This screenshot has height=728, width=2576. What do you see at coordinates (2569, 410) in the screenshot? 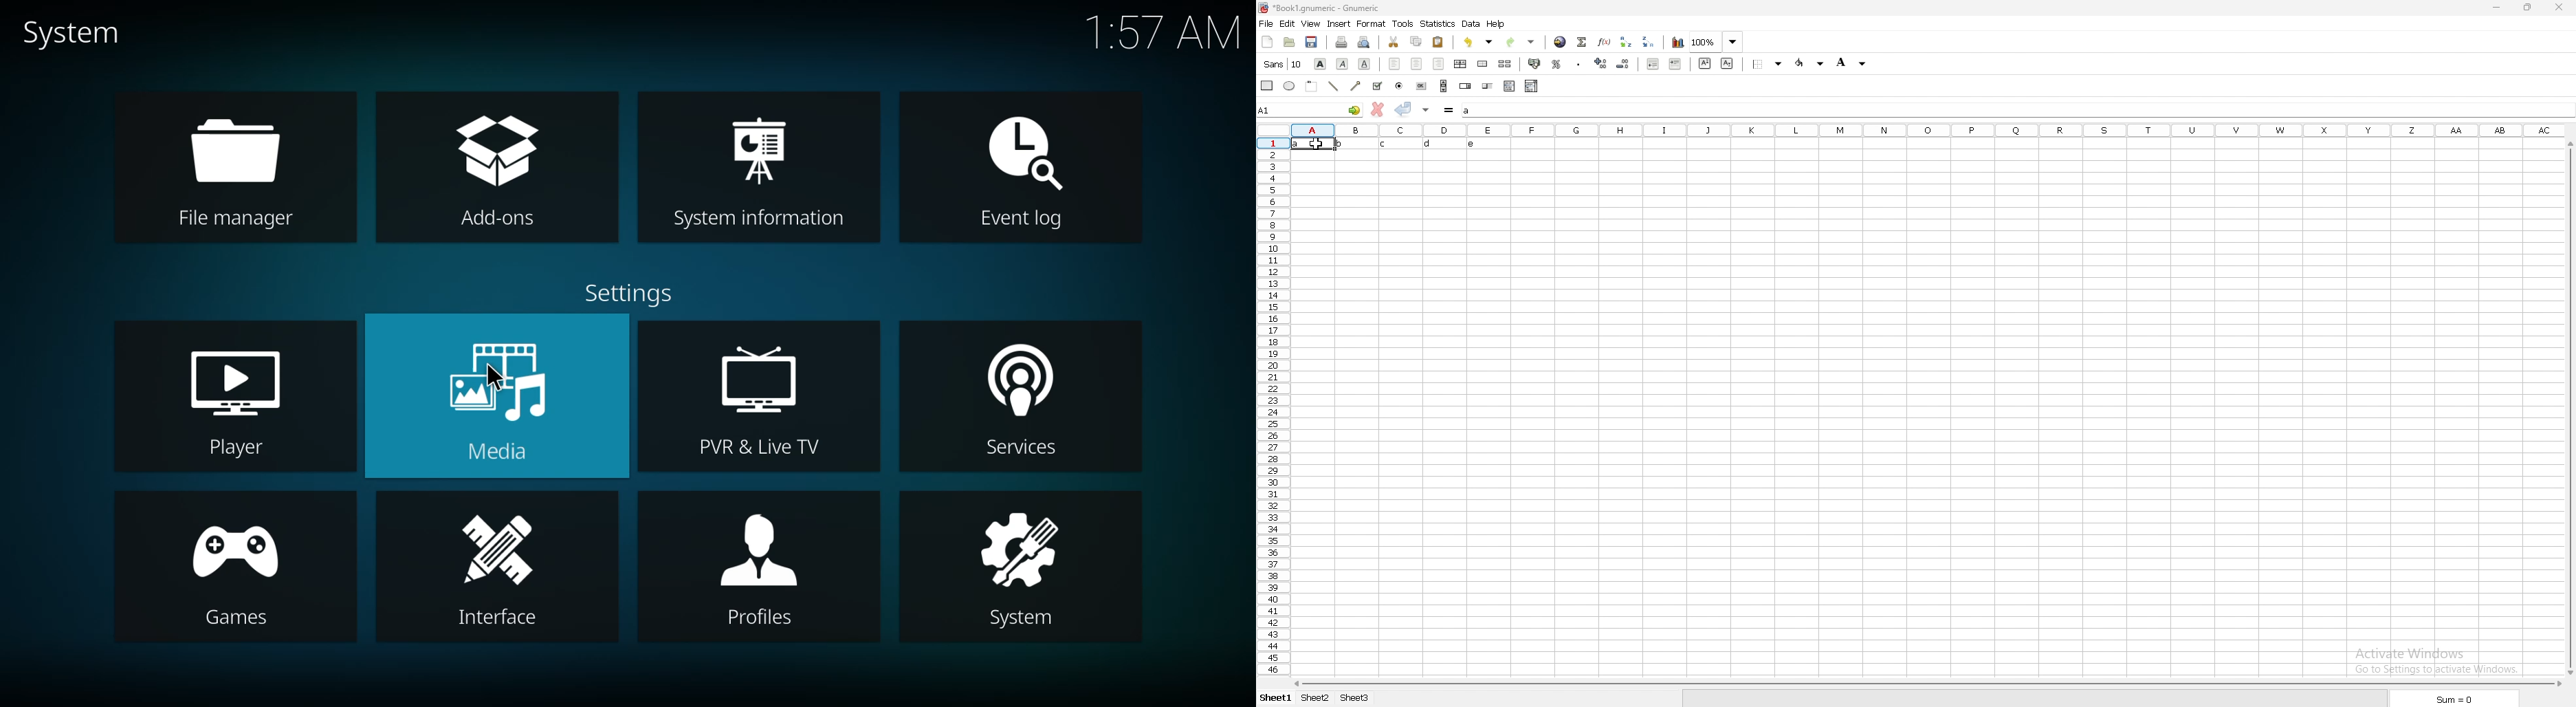
I see `scroll bar` at bounding box center [2569, 410].